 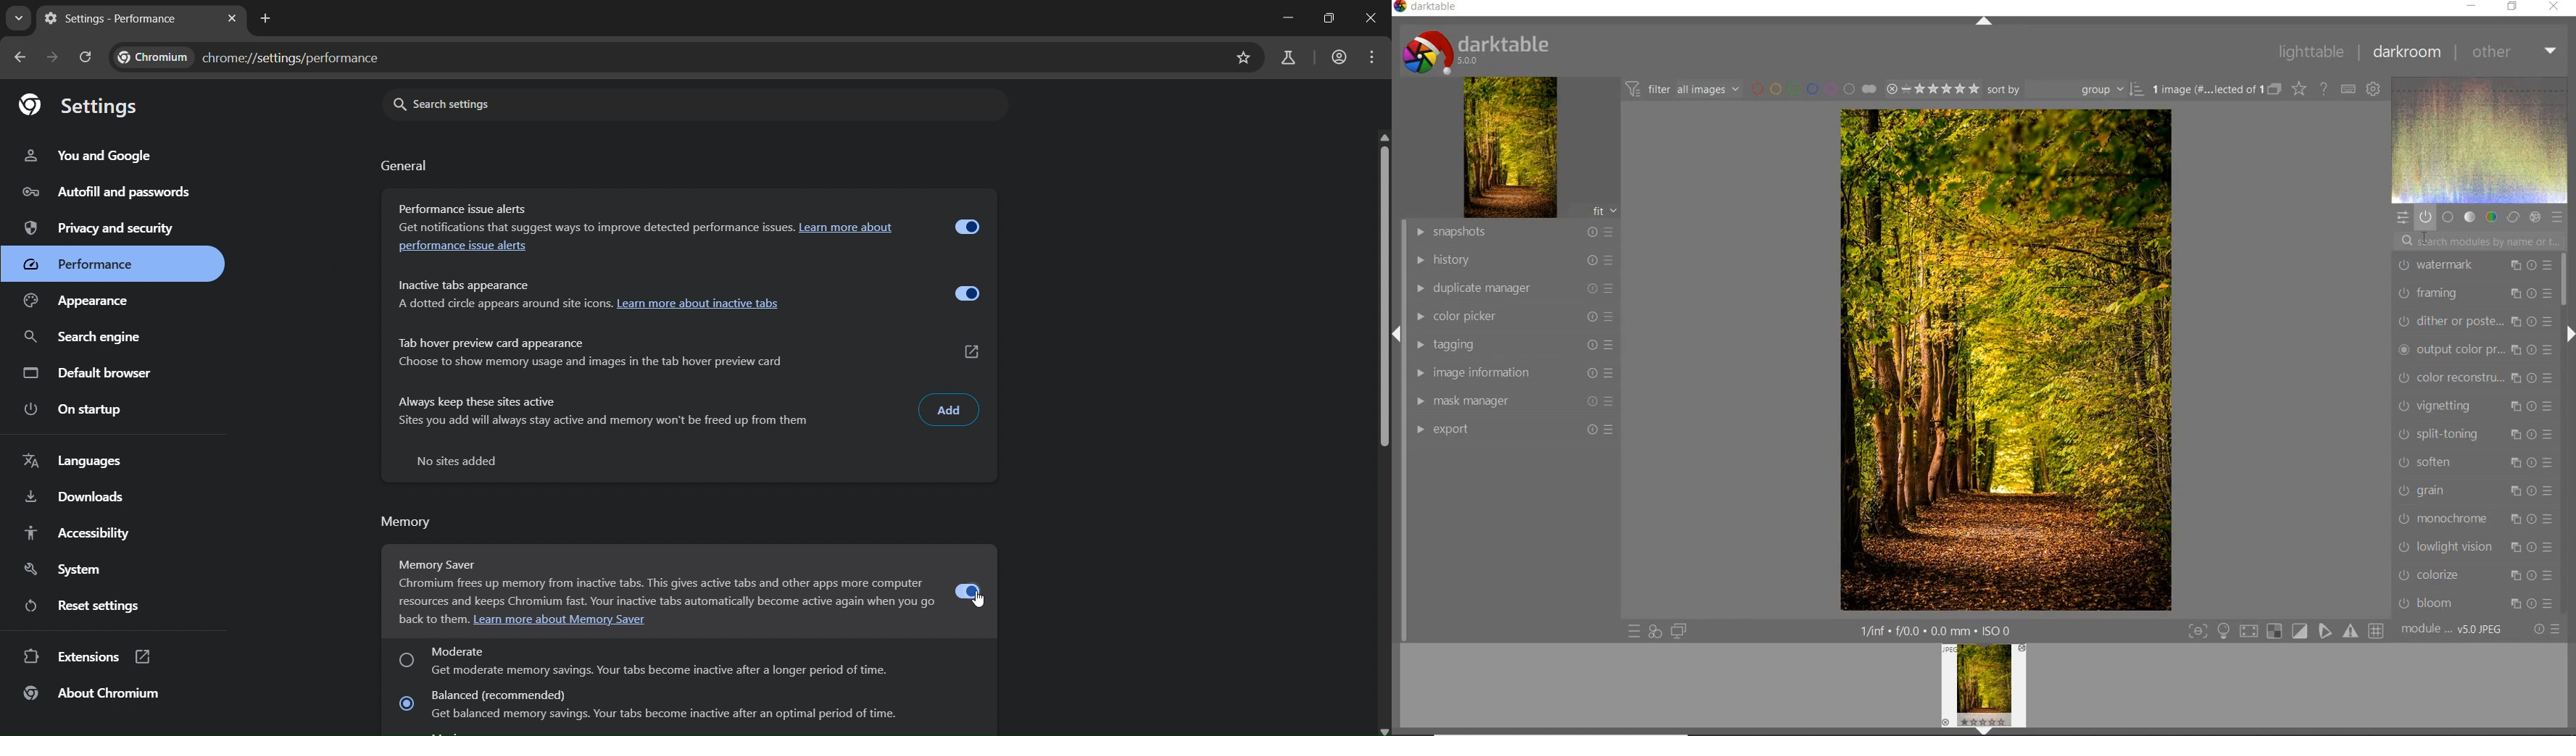 What do you see at coordinates (99, 301) in the screenshot?
I see `Appearance` at bounding box center [99, 301].